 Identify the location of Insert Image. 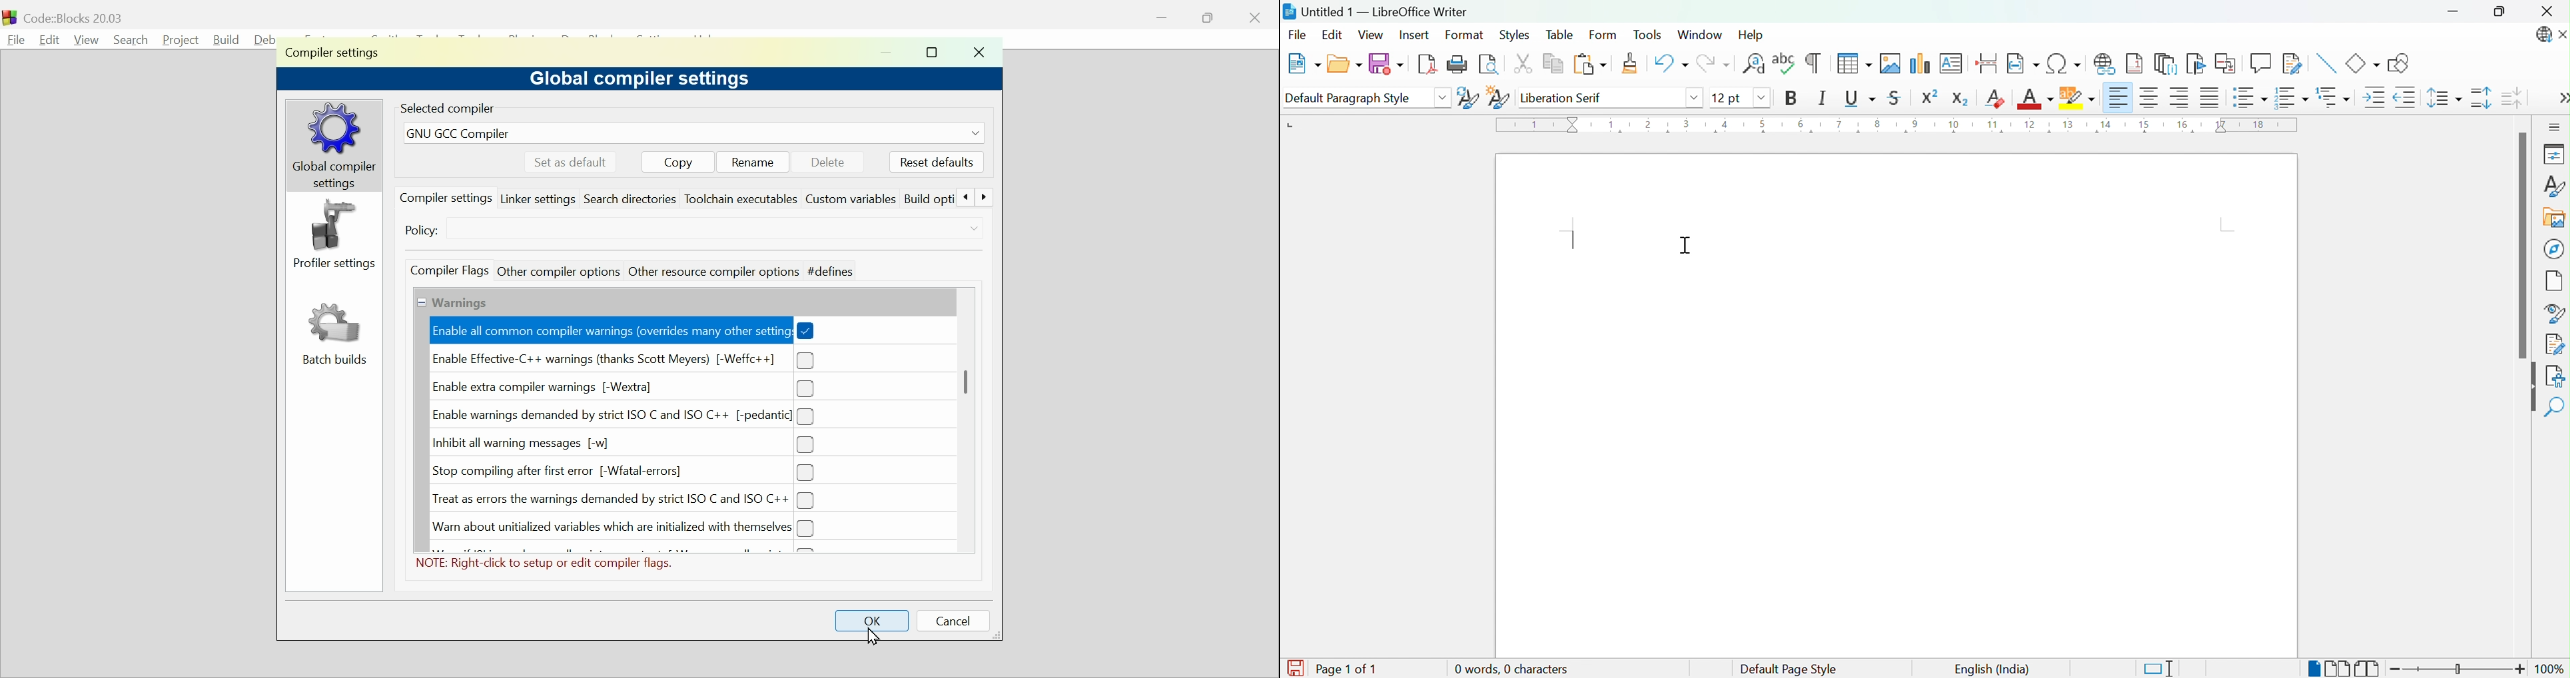
(1891, 63).